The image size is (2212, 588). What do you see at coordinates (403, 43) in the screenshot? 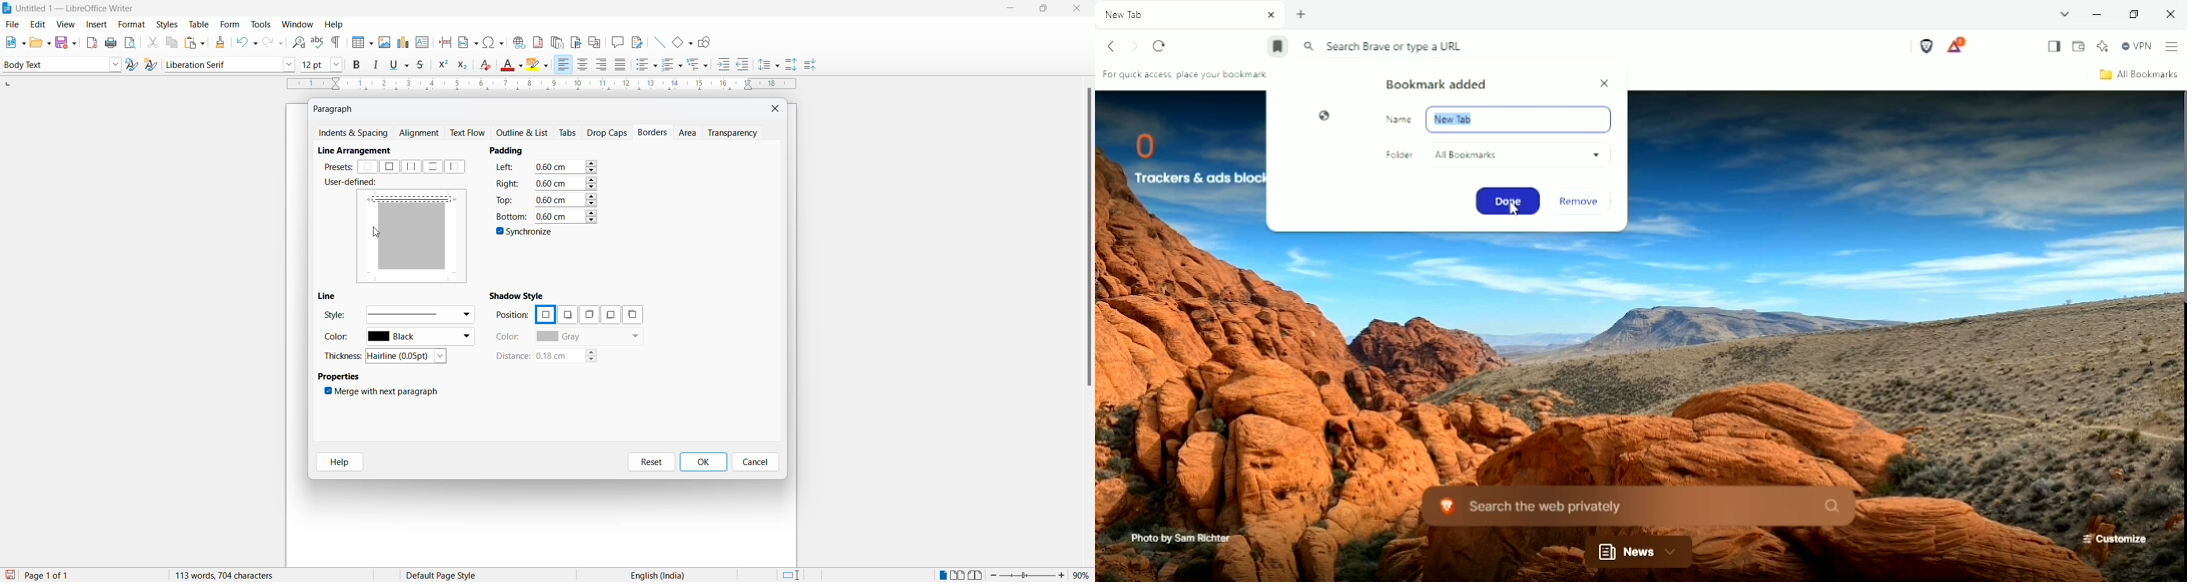
I see `insert chart` at bounding box center [403, 43].